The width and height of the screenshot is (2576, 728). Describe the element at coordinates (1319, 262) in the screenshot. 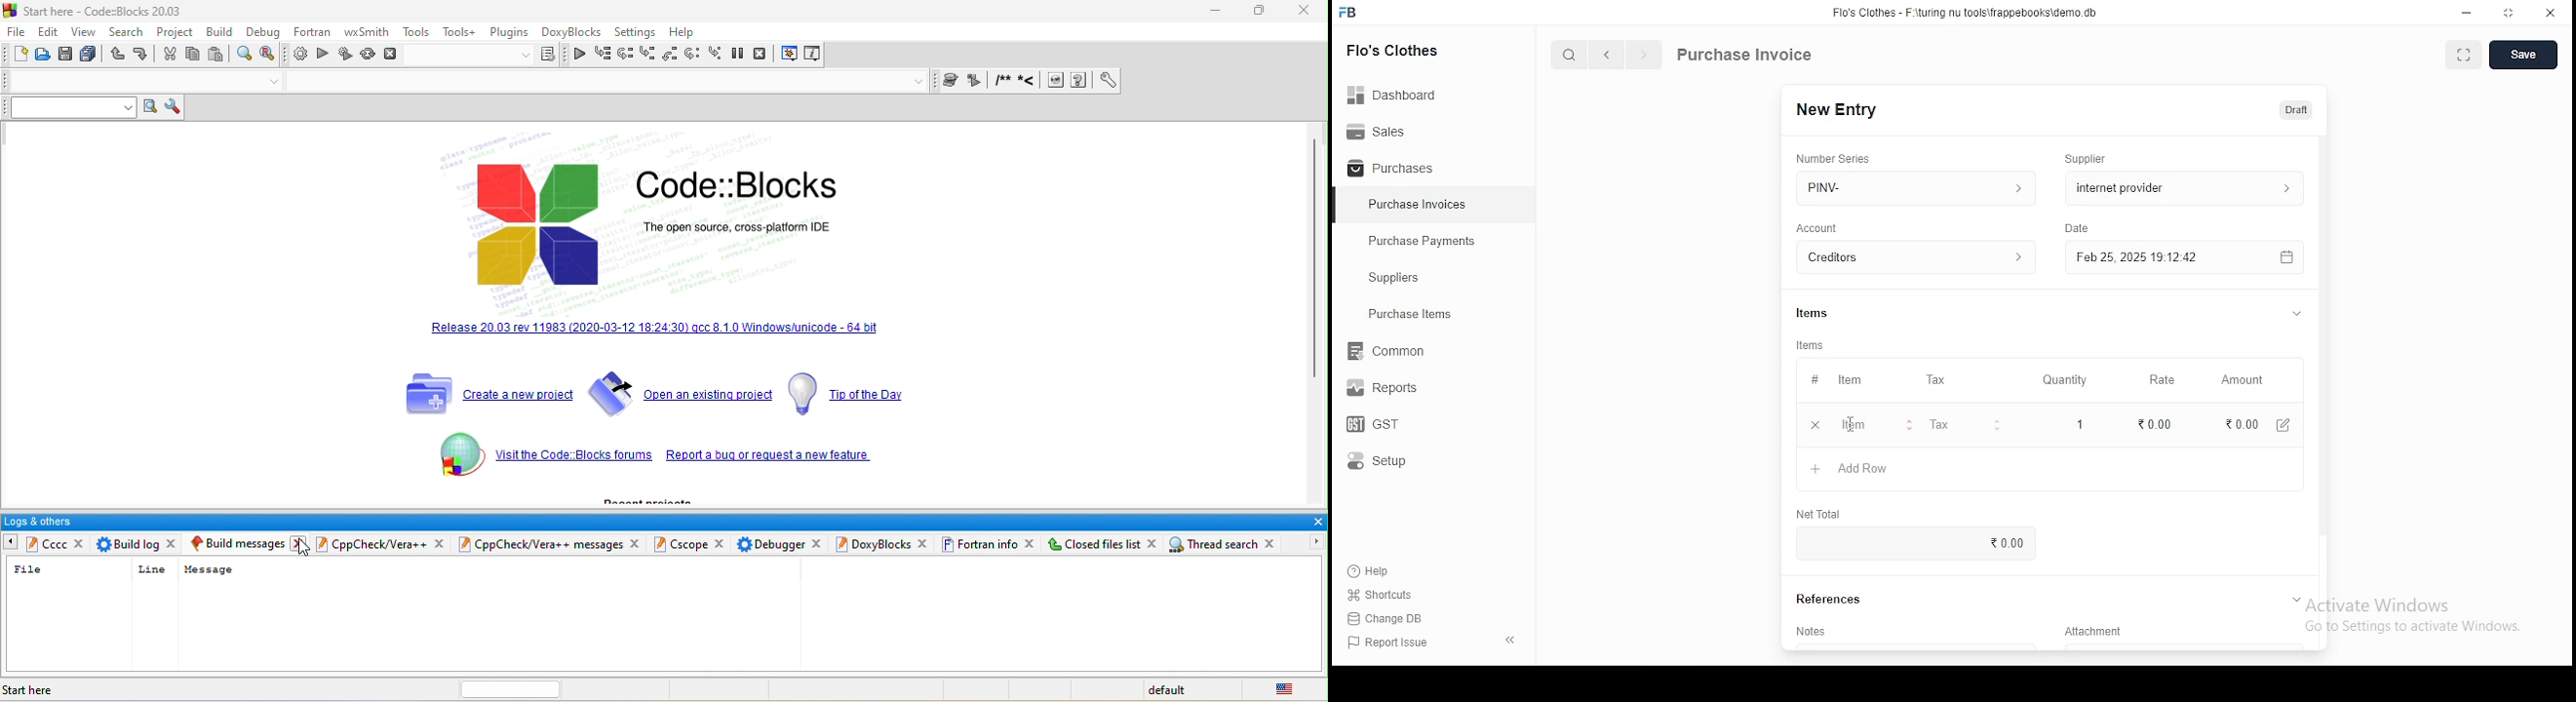

I see `vertical scroll bar` at that location.